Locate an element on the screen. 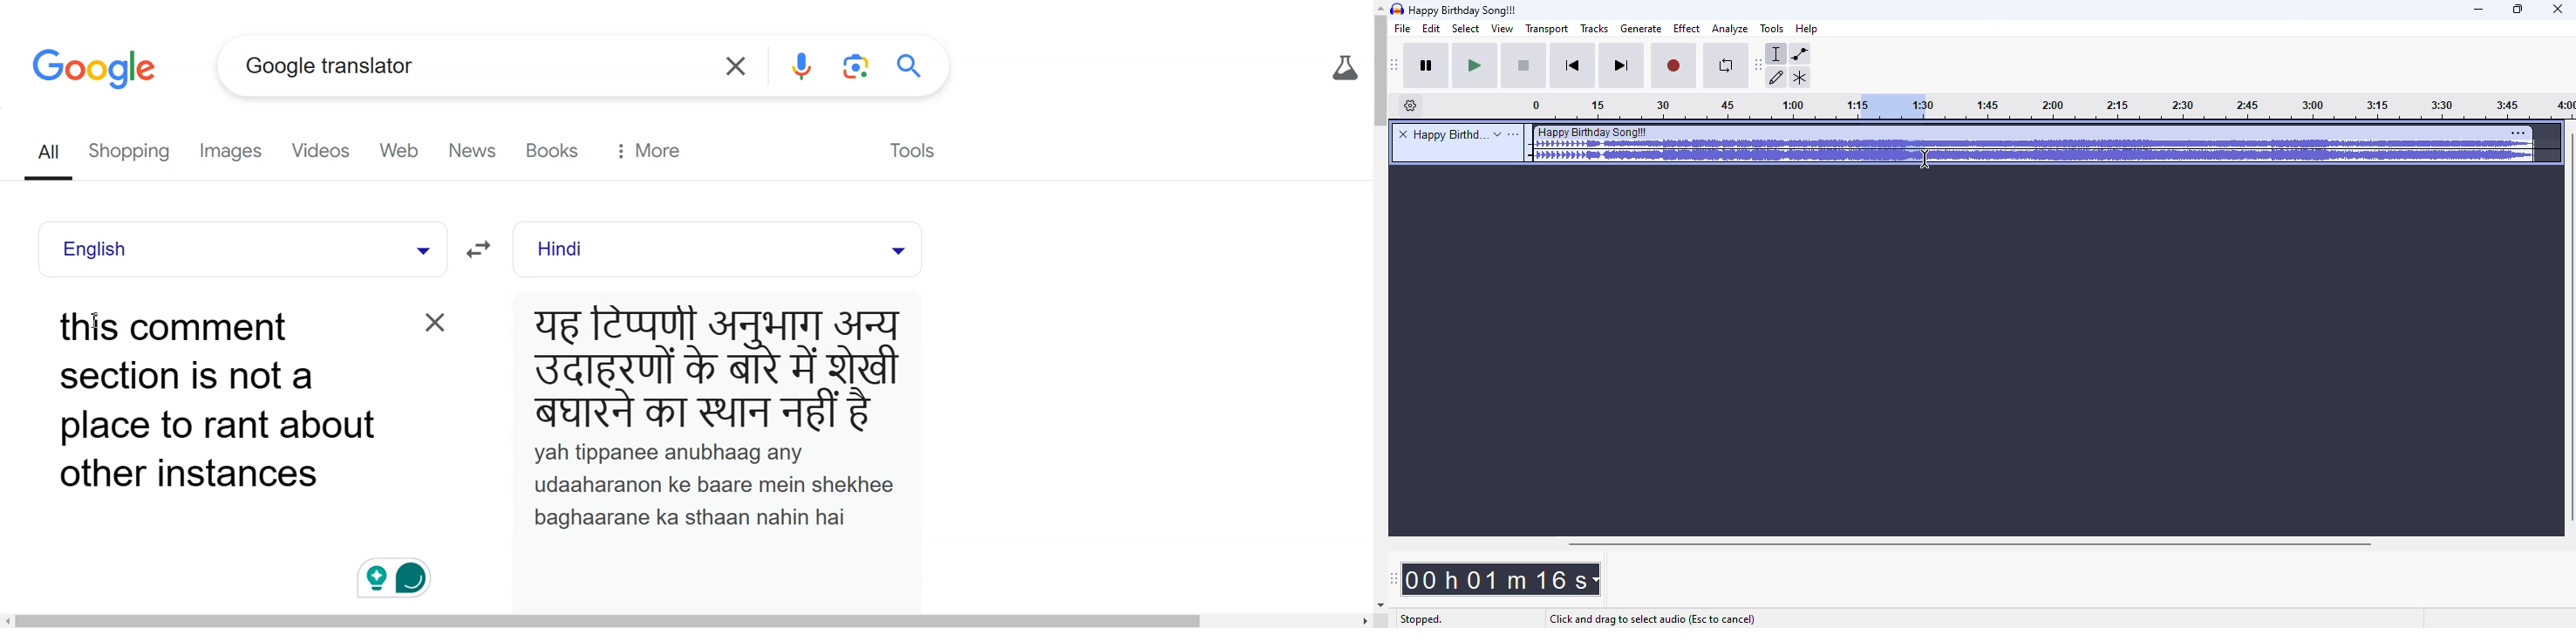 The width and height of the screenshot is (2576, 644). timeline is located at coordinates (2251, 108).